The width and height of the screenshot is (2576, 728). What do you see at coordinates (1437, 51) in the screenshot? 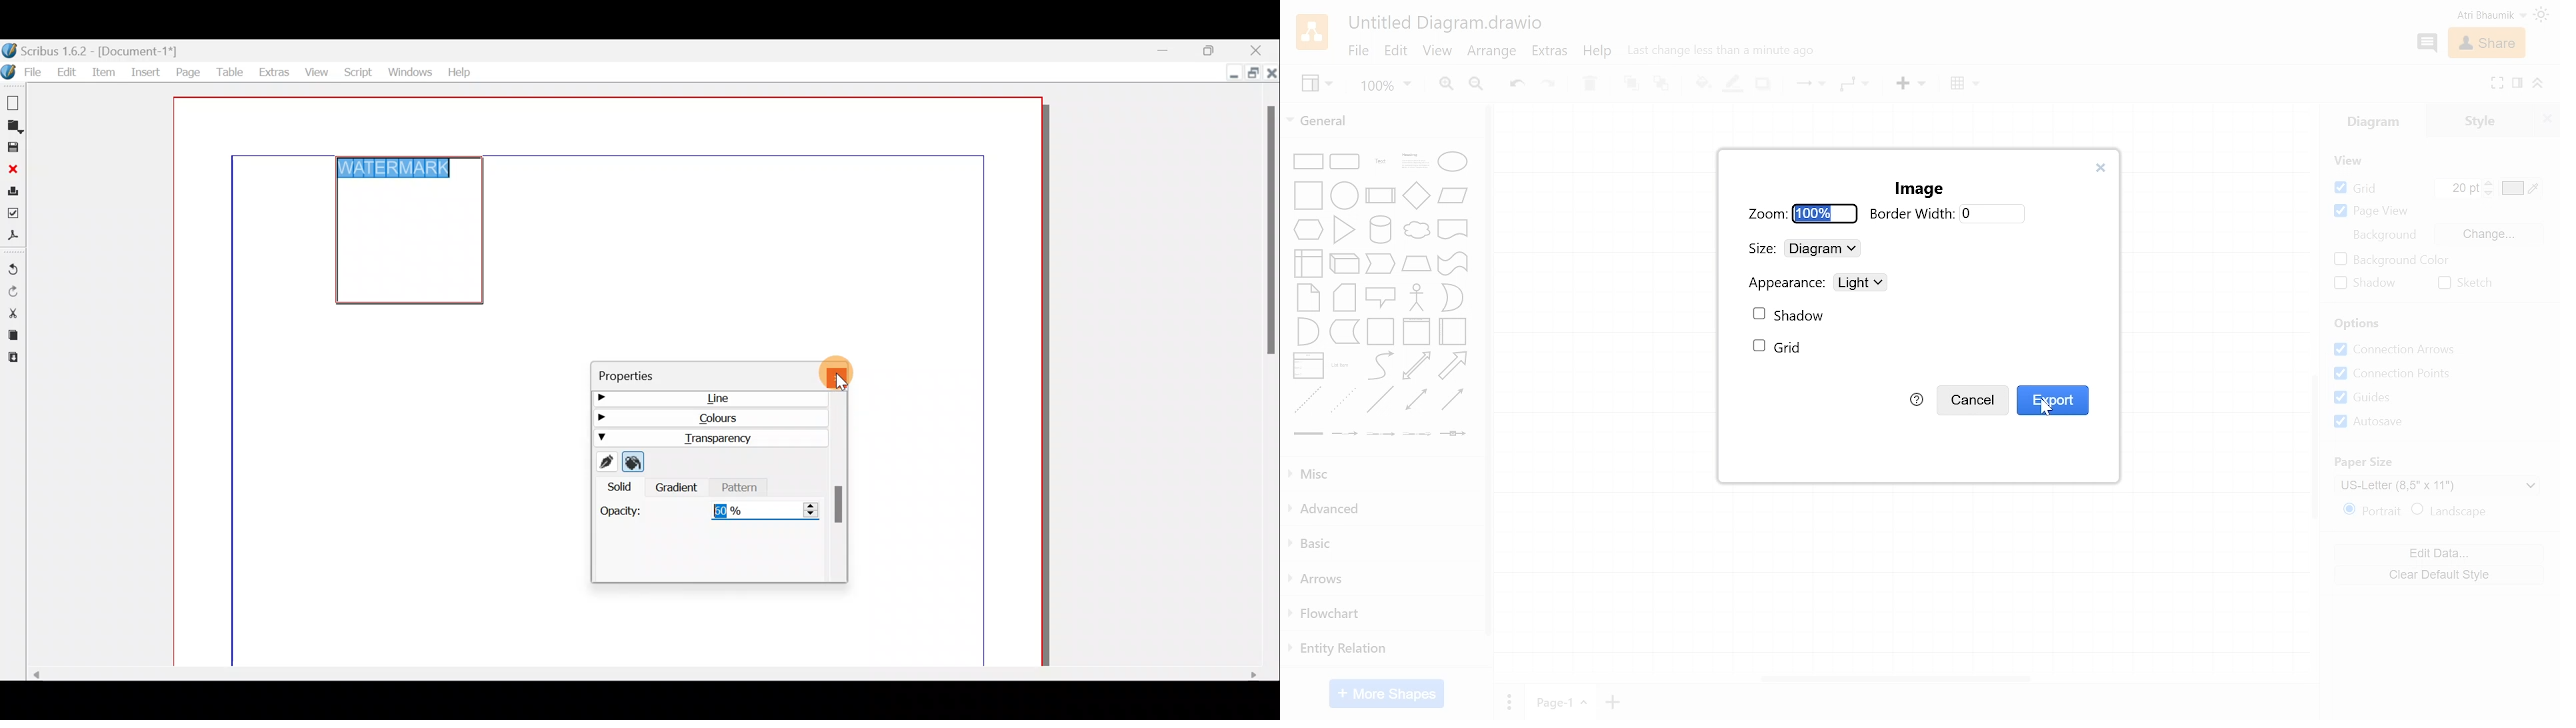
I see `View` at bounding box center [1437, 51].